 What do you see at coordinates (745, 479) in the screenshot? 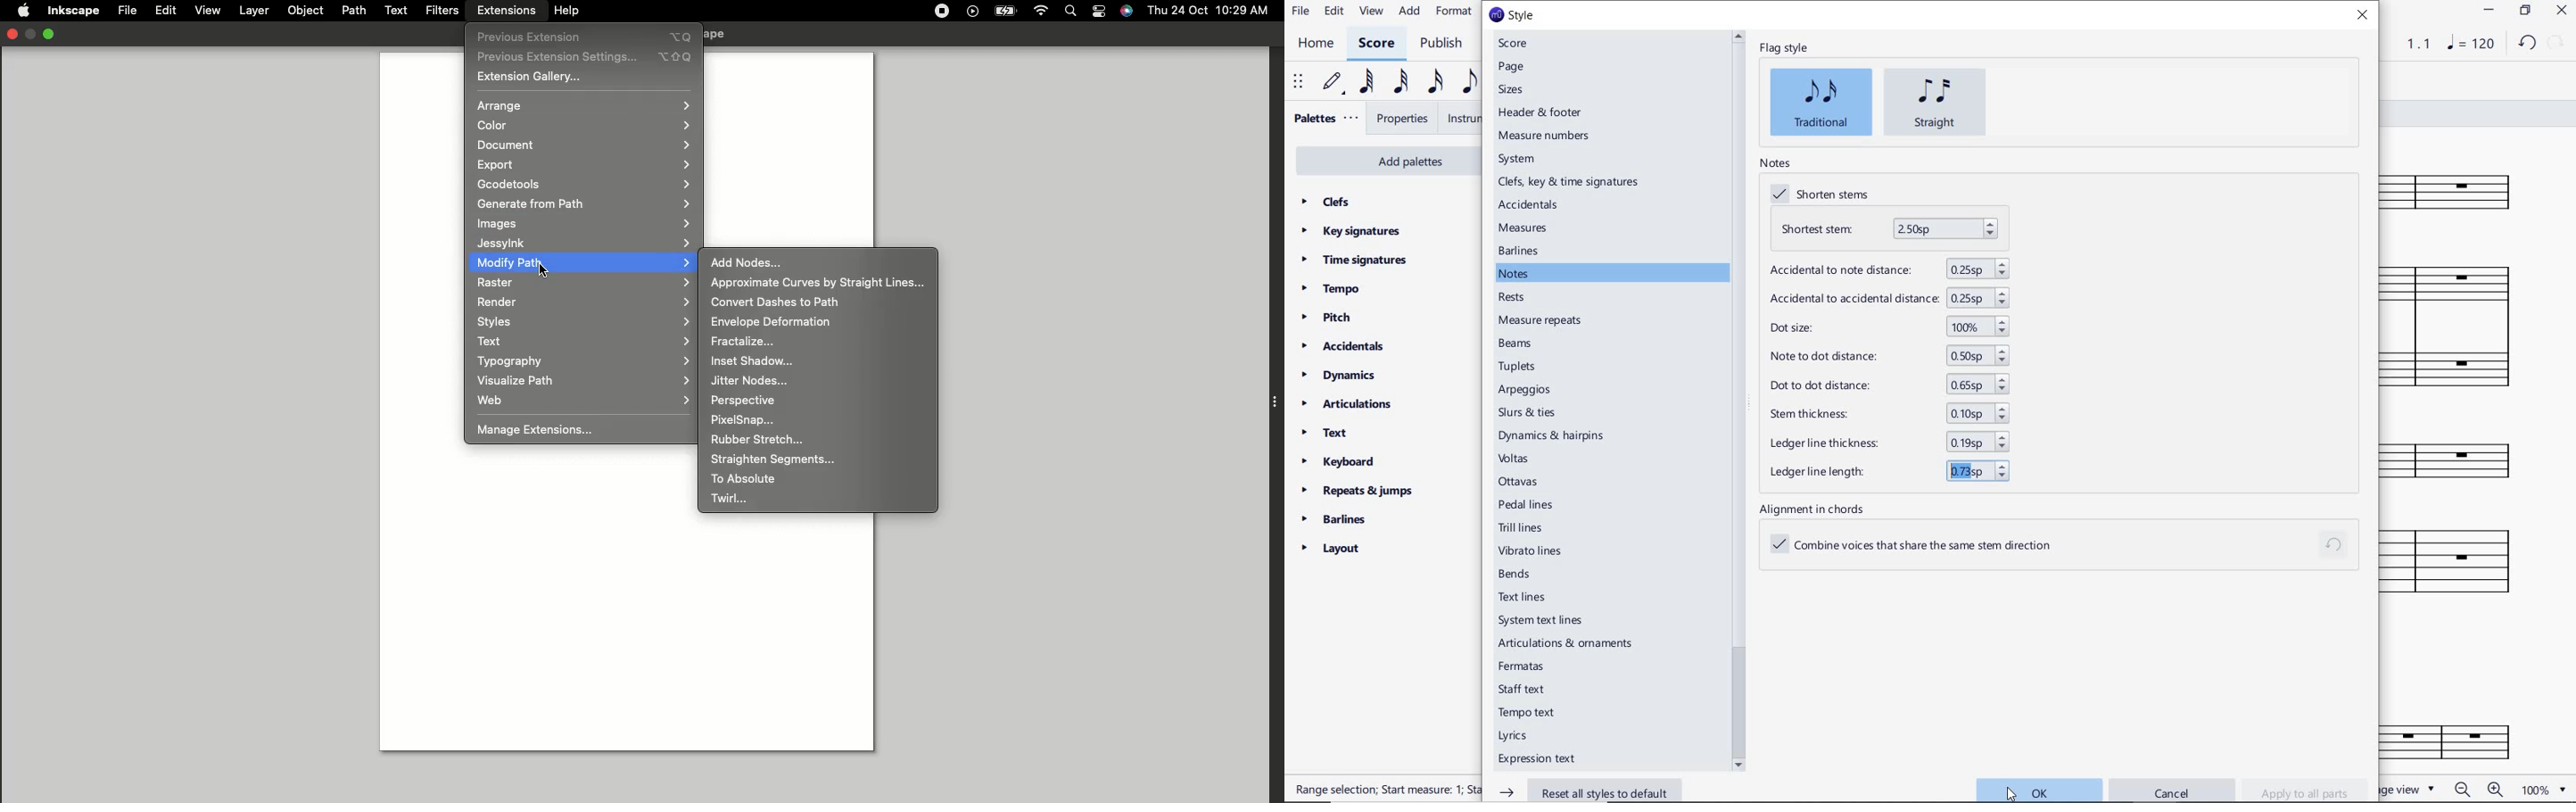
I see `To absolute` at bounding box center [745, 479].